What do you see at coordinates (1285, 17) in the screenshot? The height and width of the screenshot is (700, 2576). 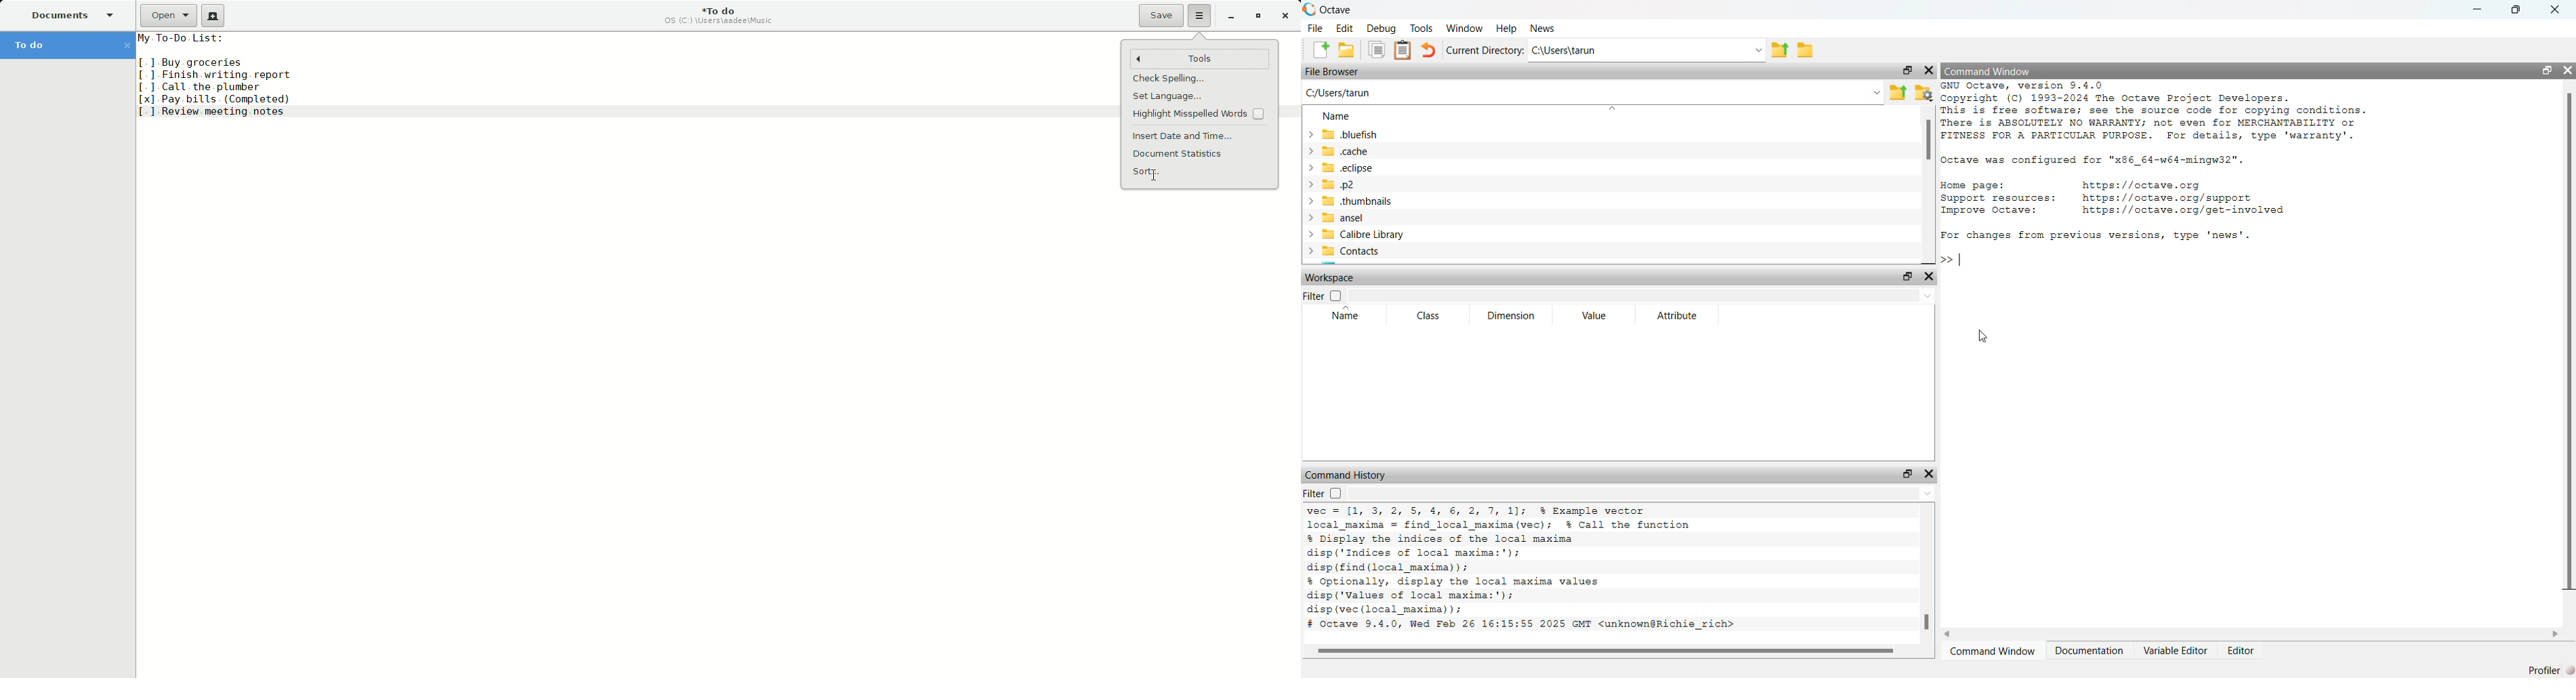 I see `Close` at bounding box center [1285, 17].